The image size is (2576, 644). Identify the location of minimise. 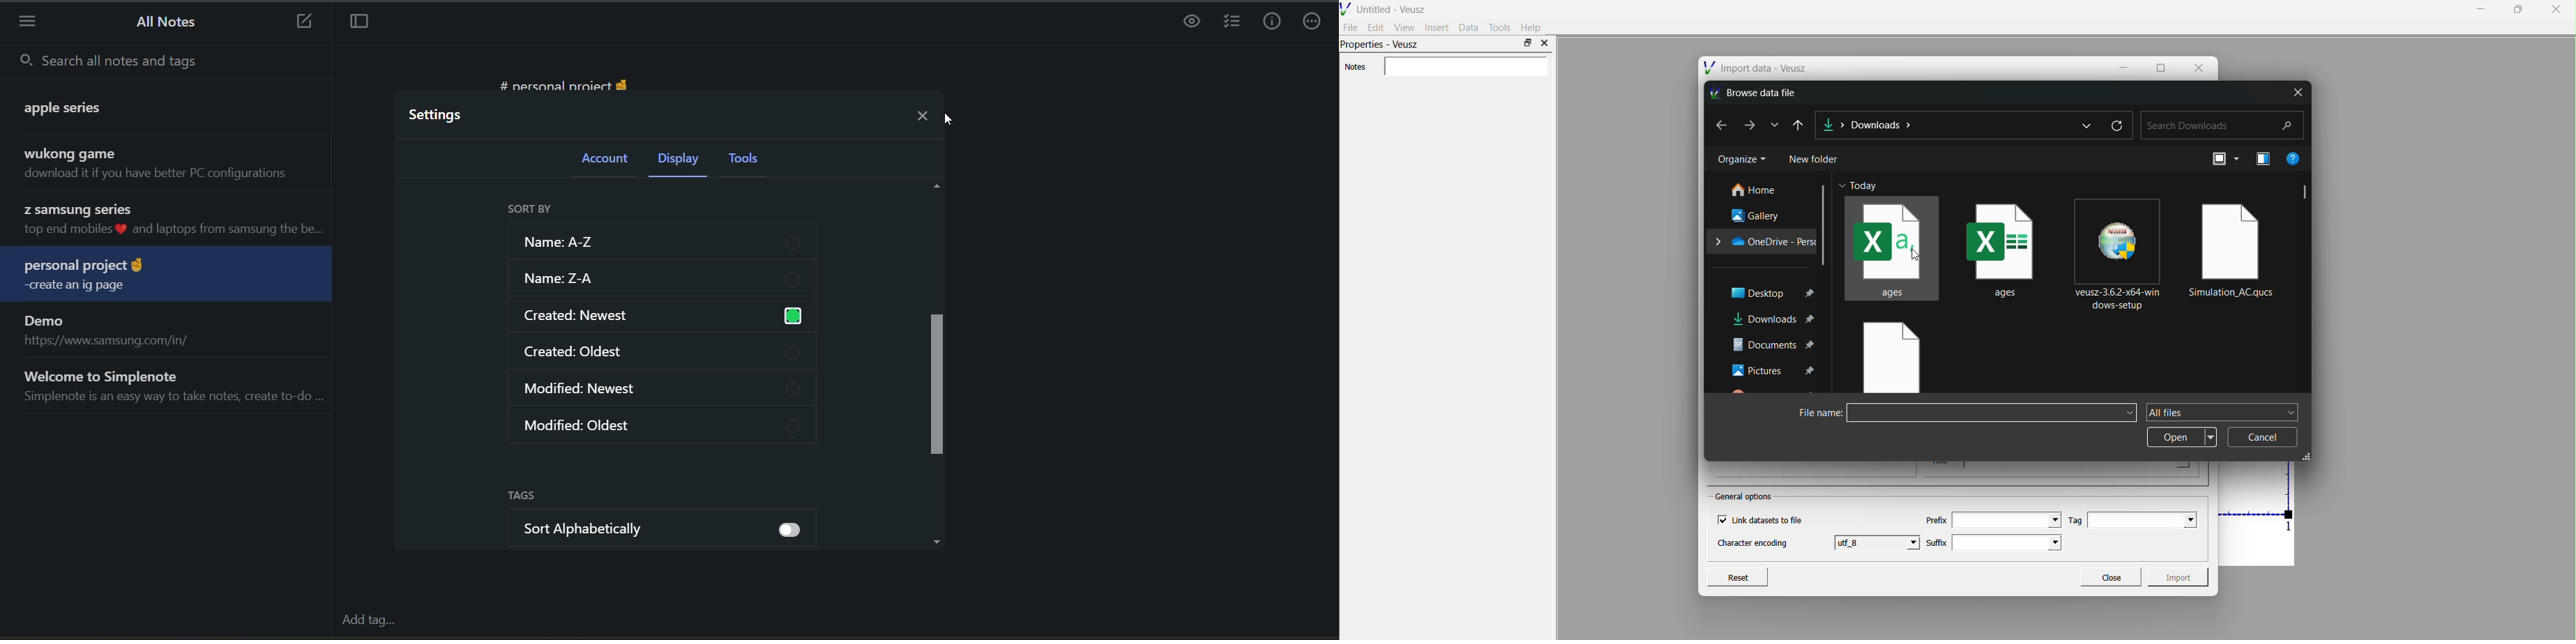
(2482, 8).